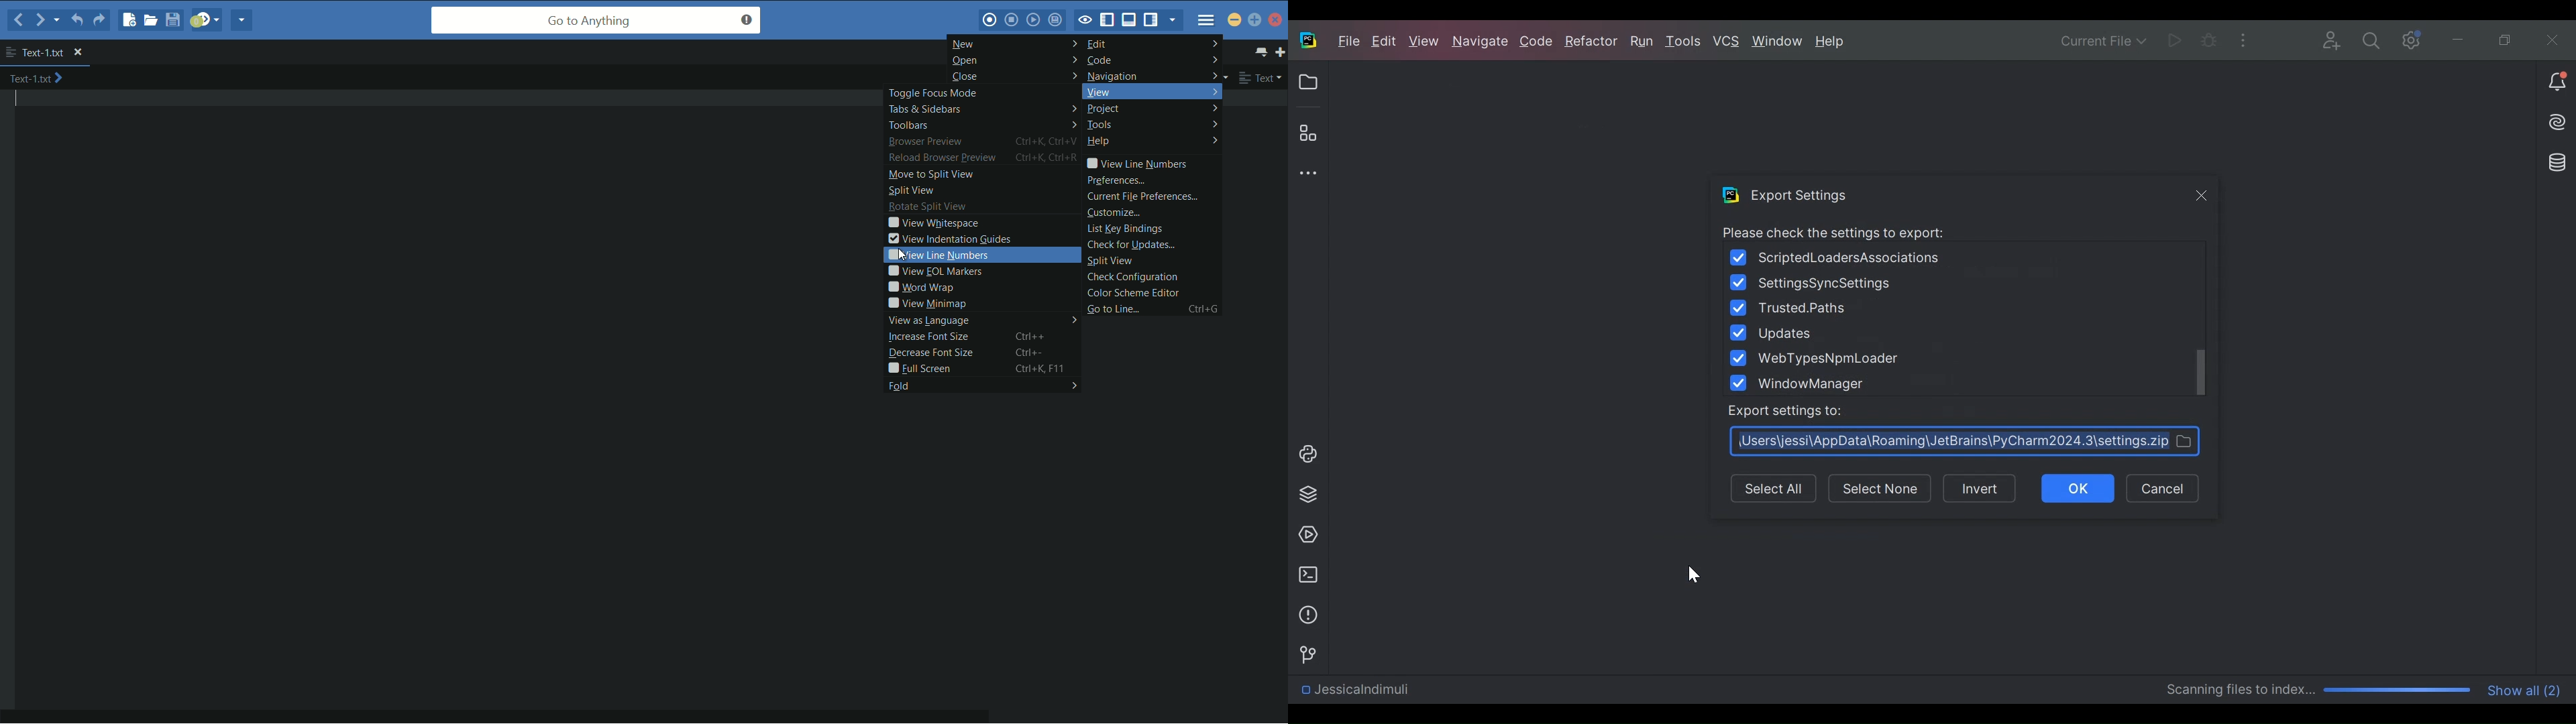  I want to click on Ctrl++, so click(1026, 336).